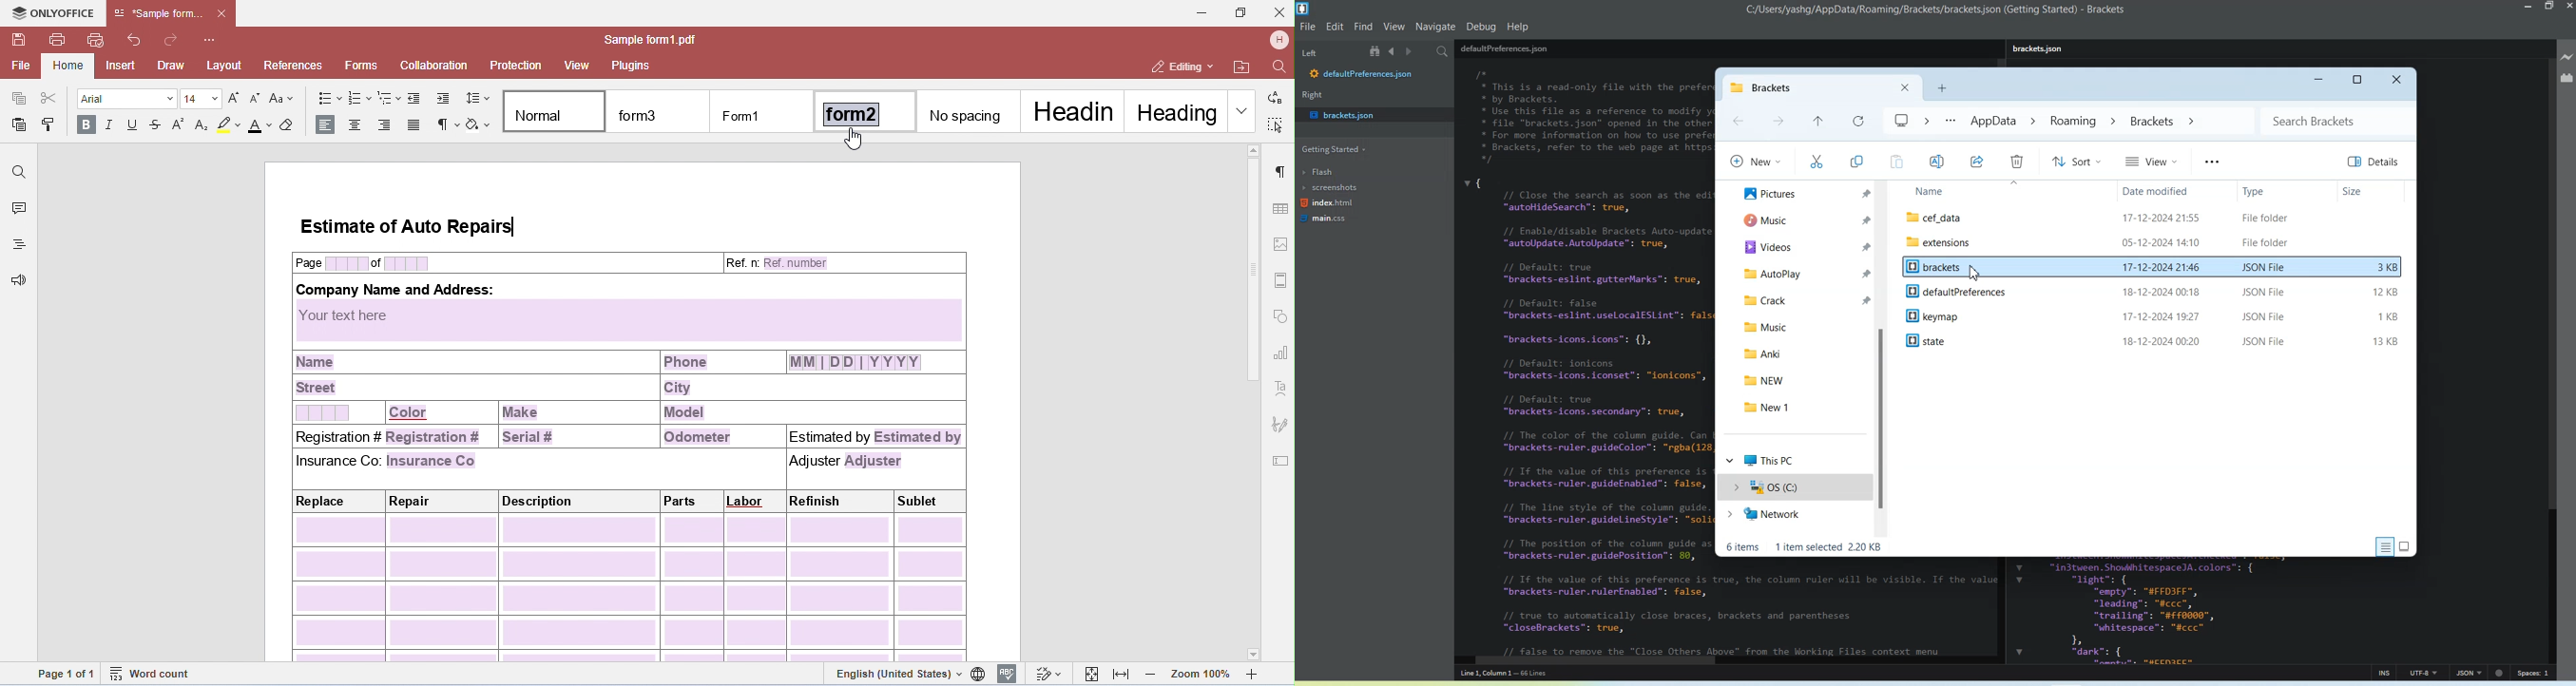 The height and width of the screenshot is (700, 2576). I want to click on Minimize, so click(2530, 7).